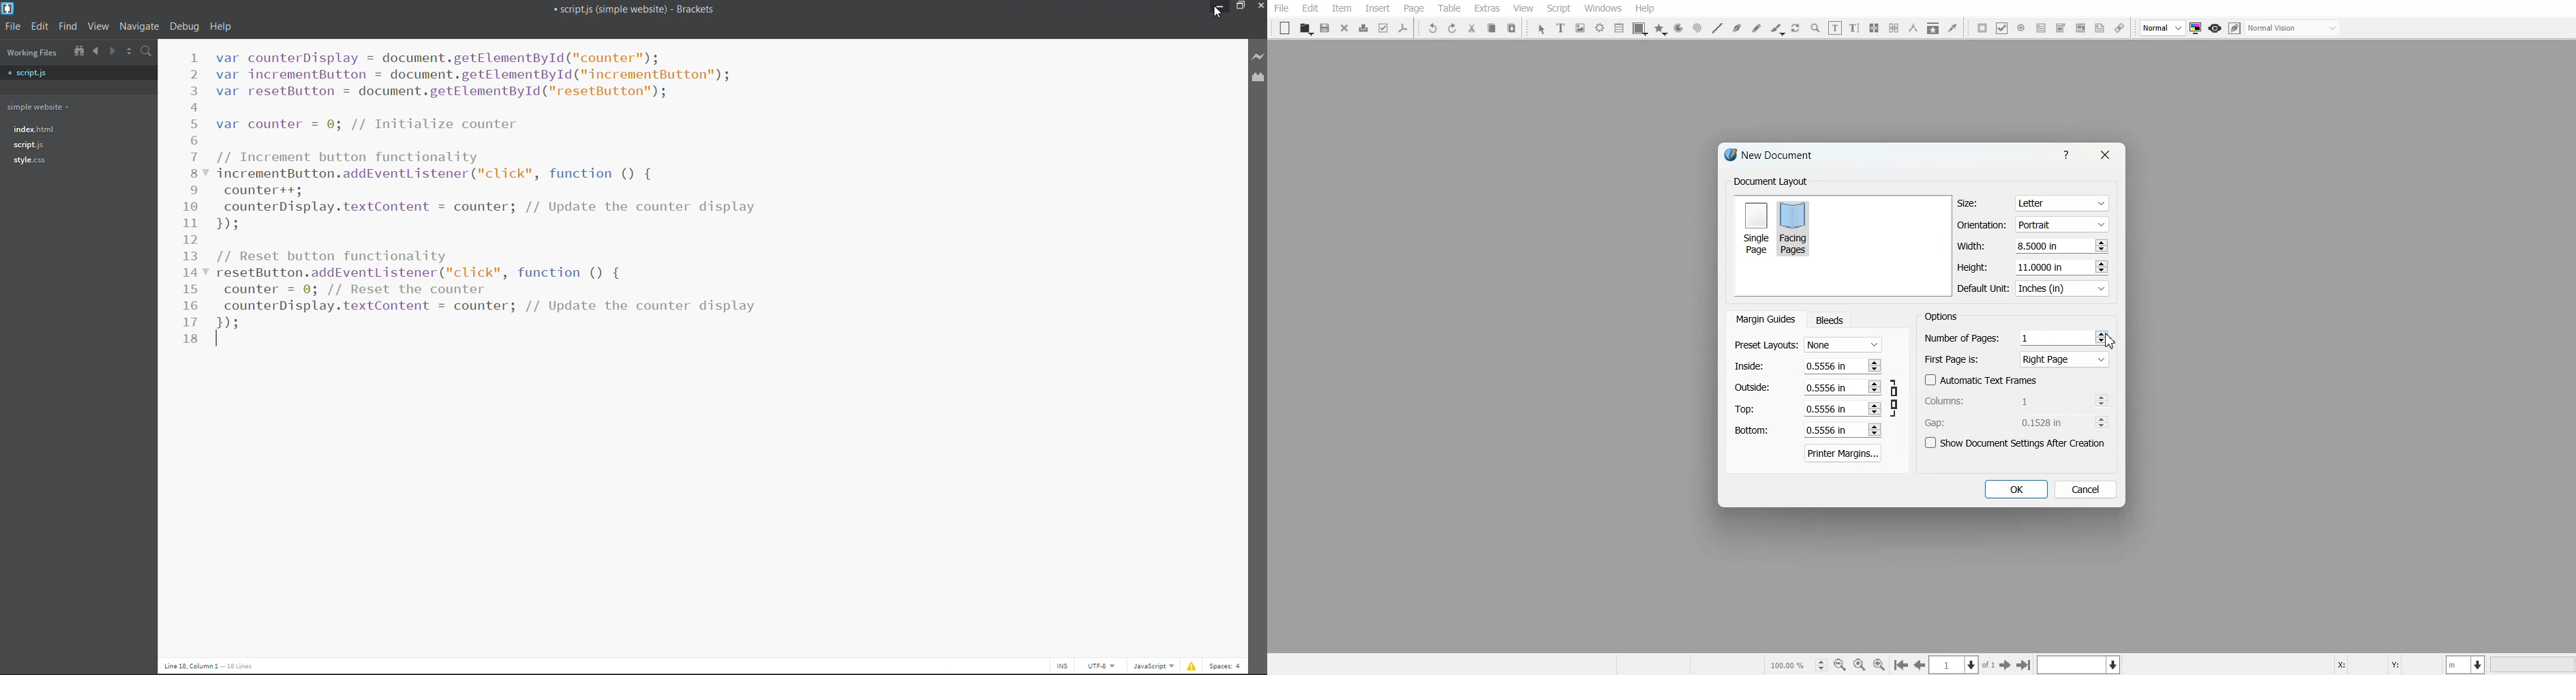 Image resolution: width=2576 pixels, height=700 pixels. What do you see at coordinates (2294, 29) in the screenshot?
I see `Select visual appearance of the display` at bounding box center [2294, 29].